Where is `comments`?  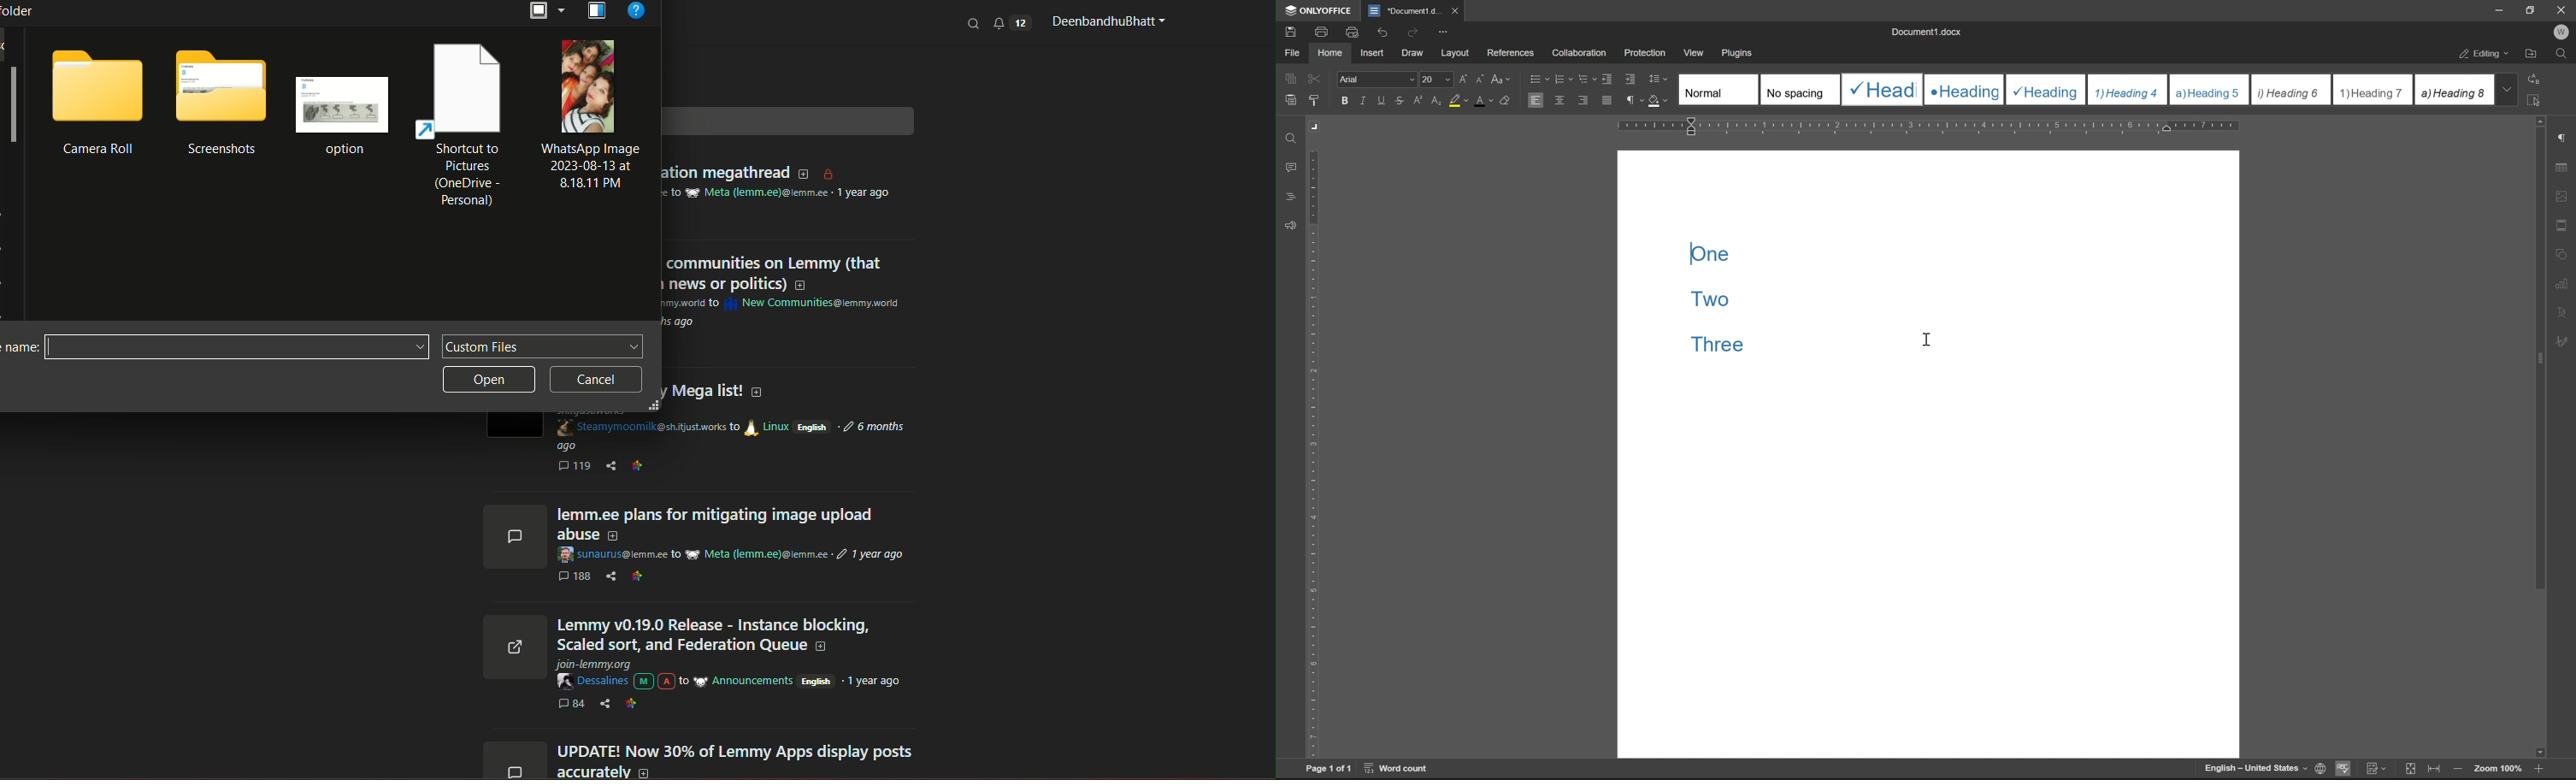 comments is located at coordinates (1293, 168).